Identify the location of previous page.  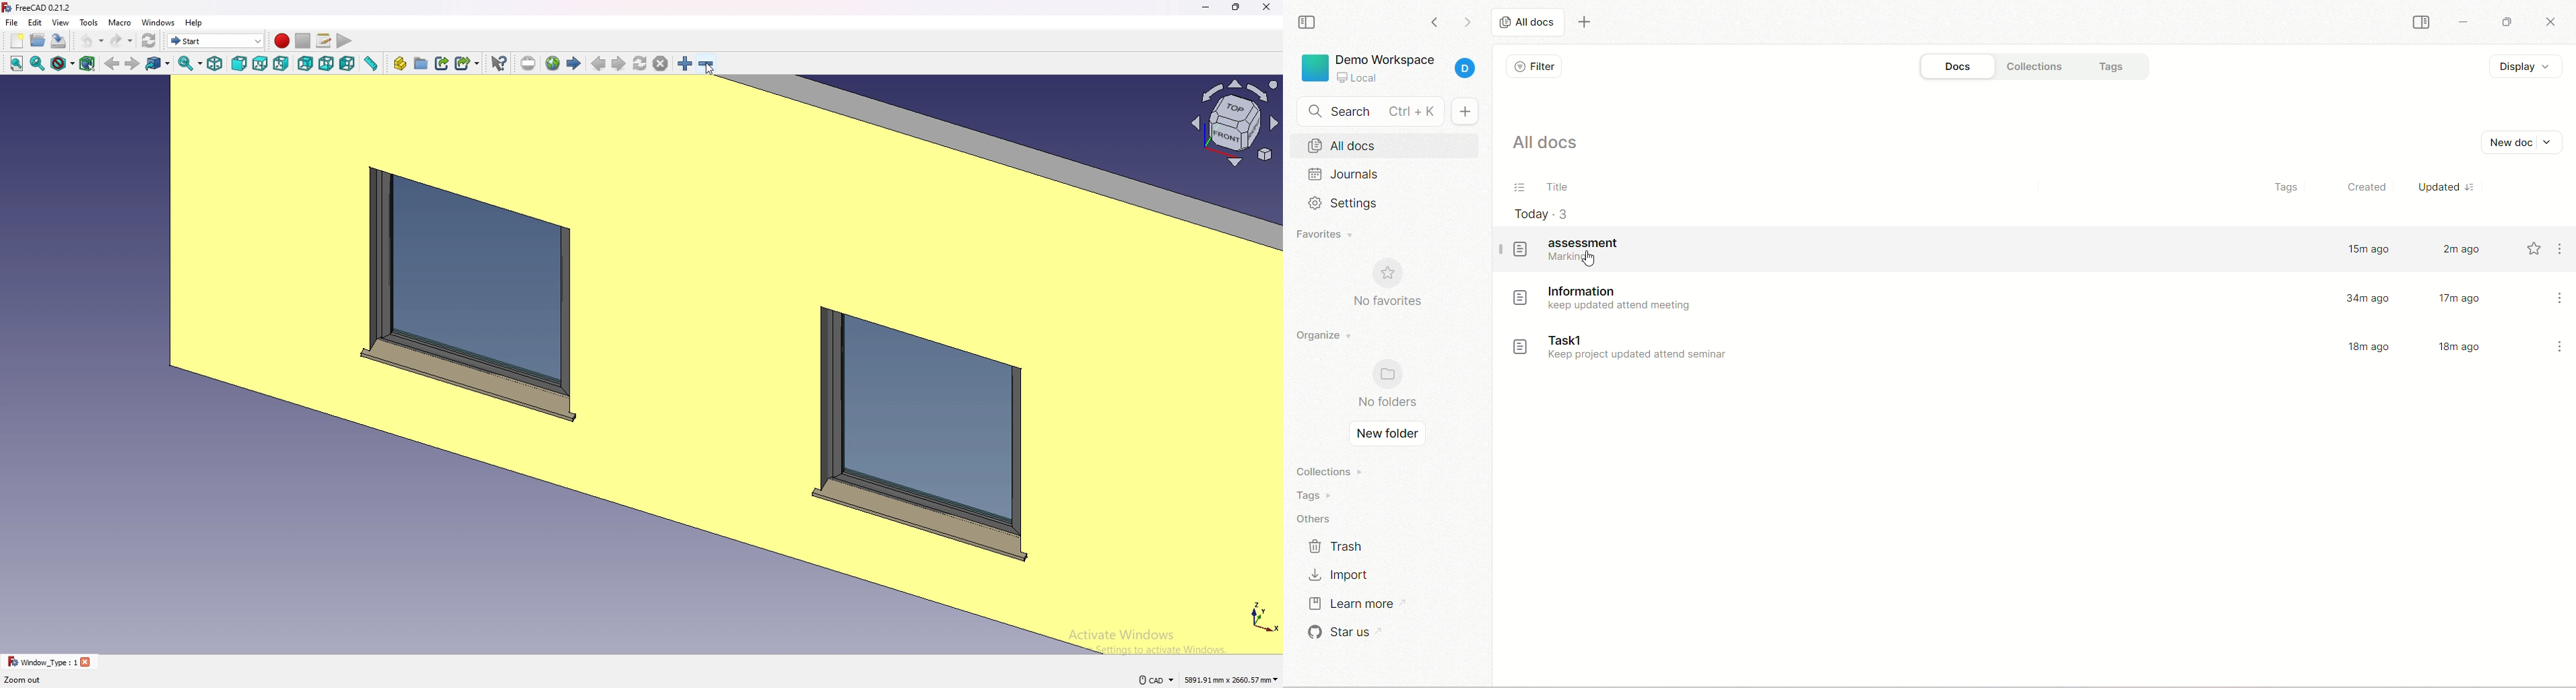
(599, 64).